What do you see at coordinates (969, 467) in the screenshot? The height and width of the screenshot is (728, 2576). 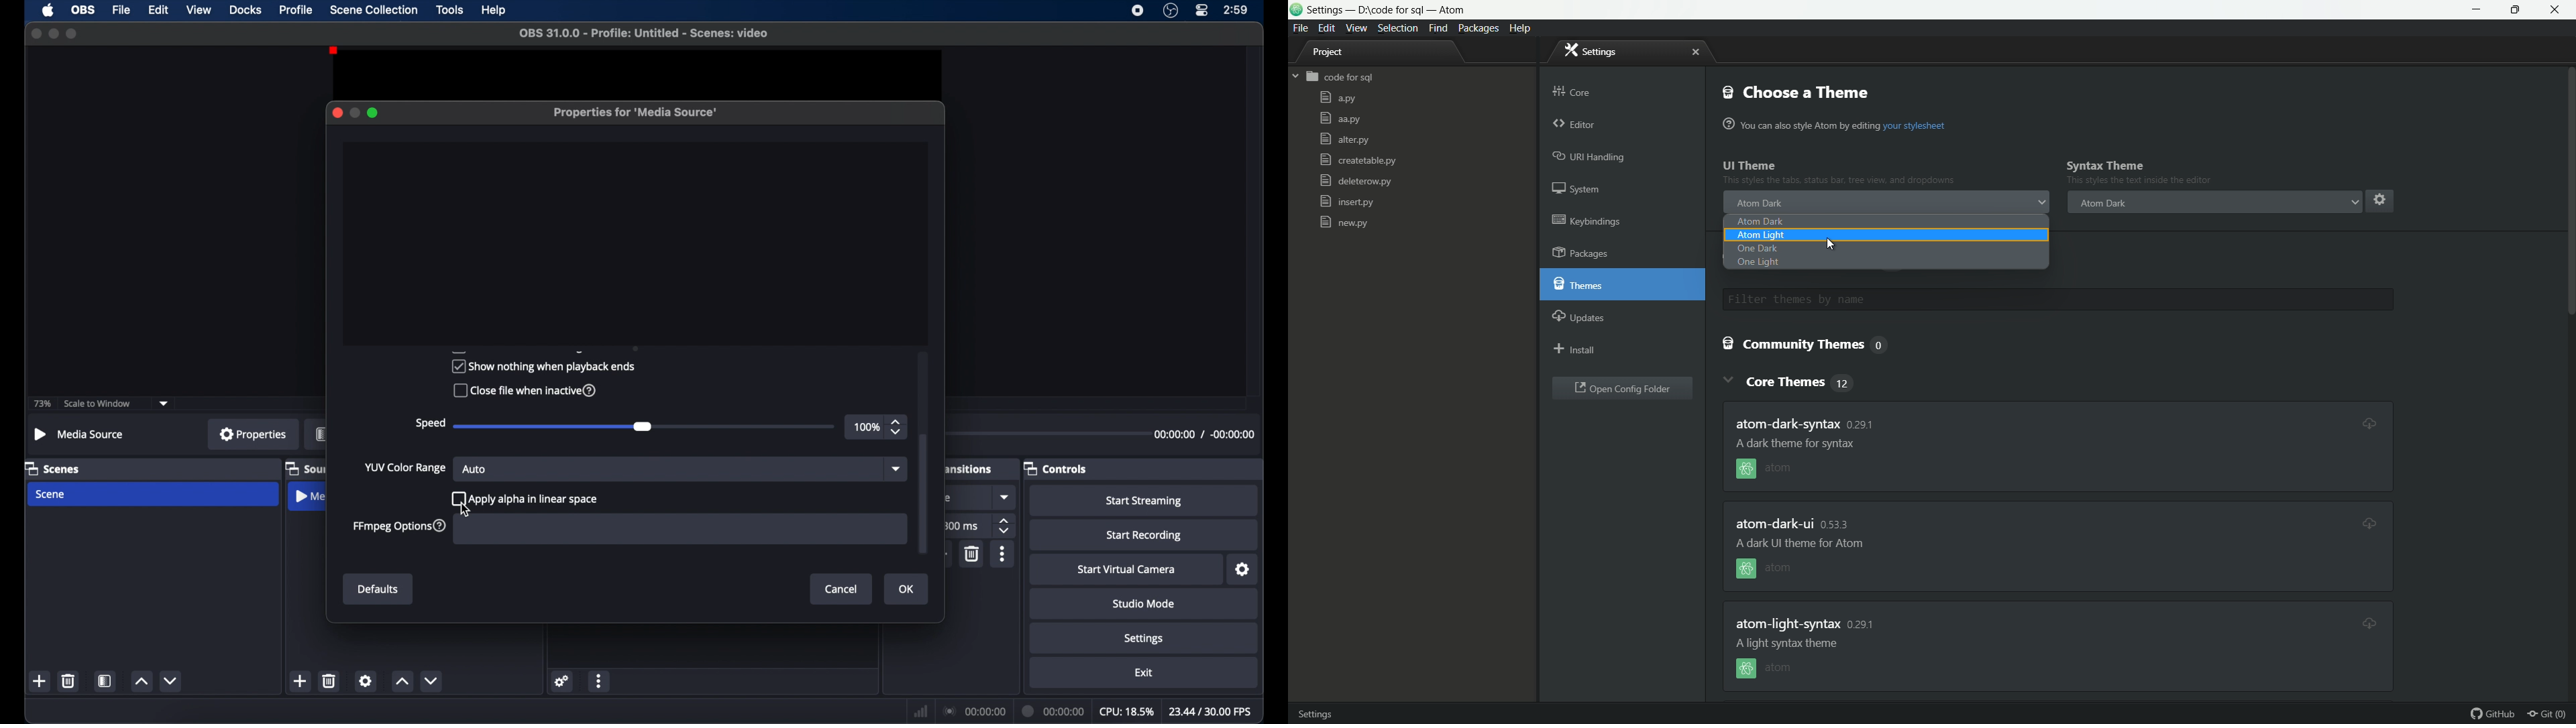 I see `obscure label` at bounding box center [969, 467].